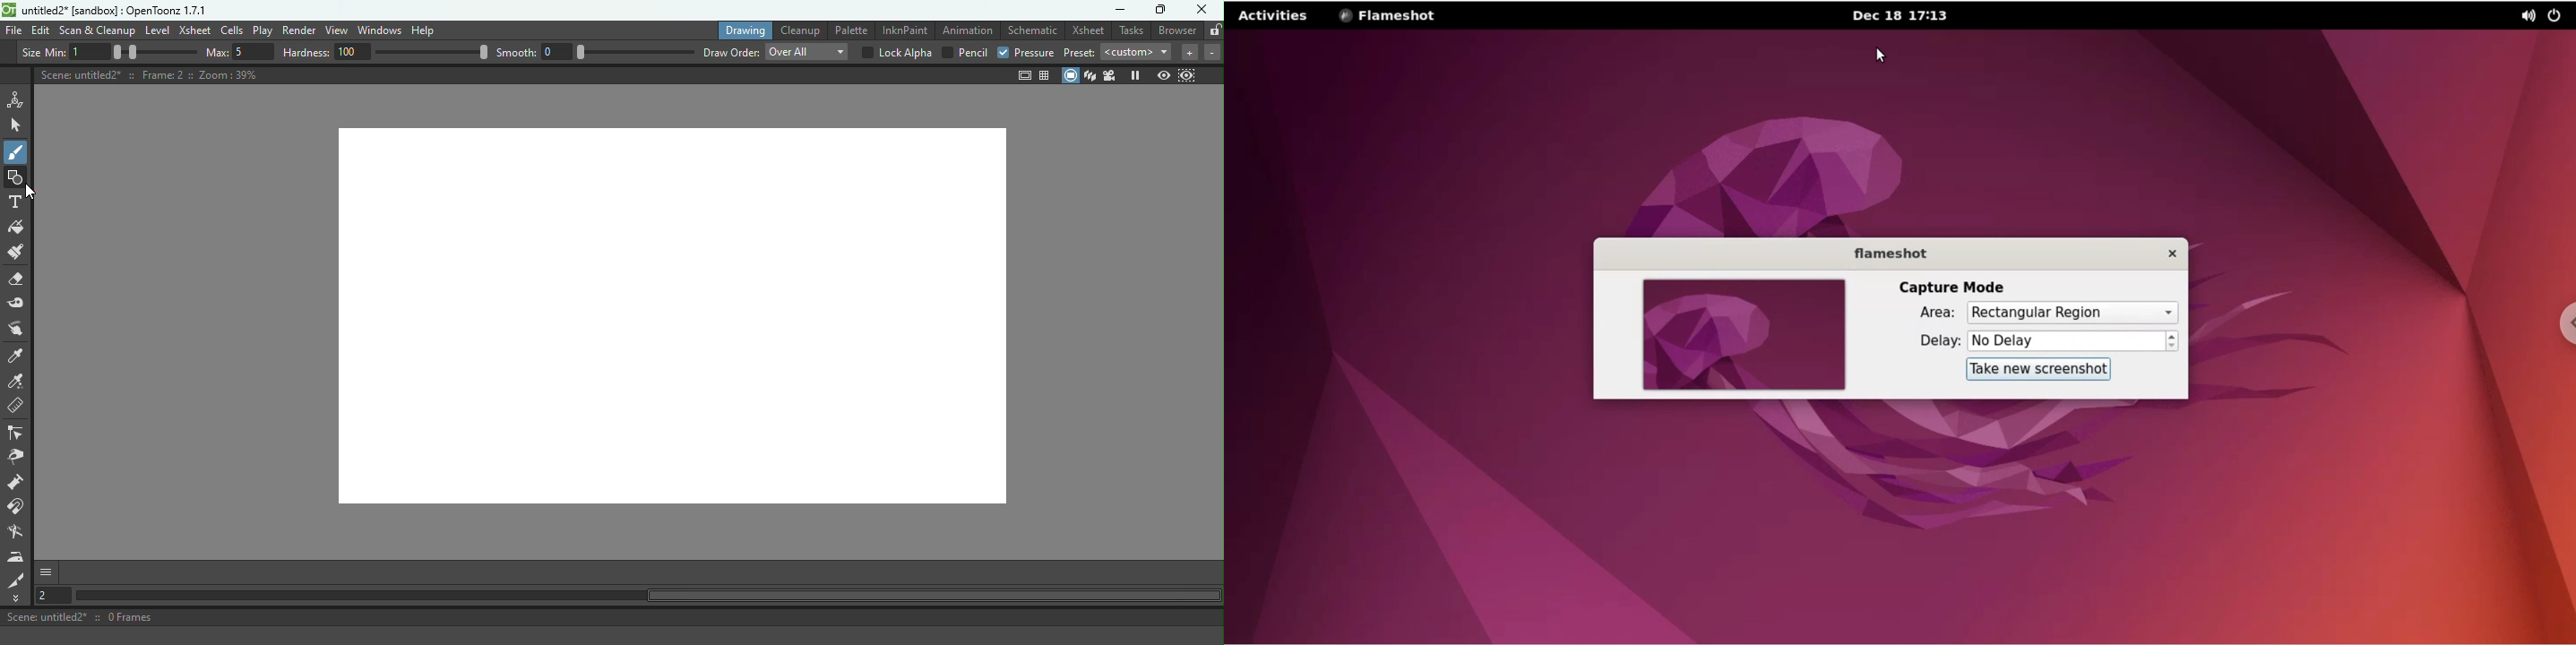 The height and width of the screenshot is (672, 2576). What do you see at coordinates (22, 254) in the screenshot?
I see `Paint Brush tool` at bounding box center [22, 254].